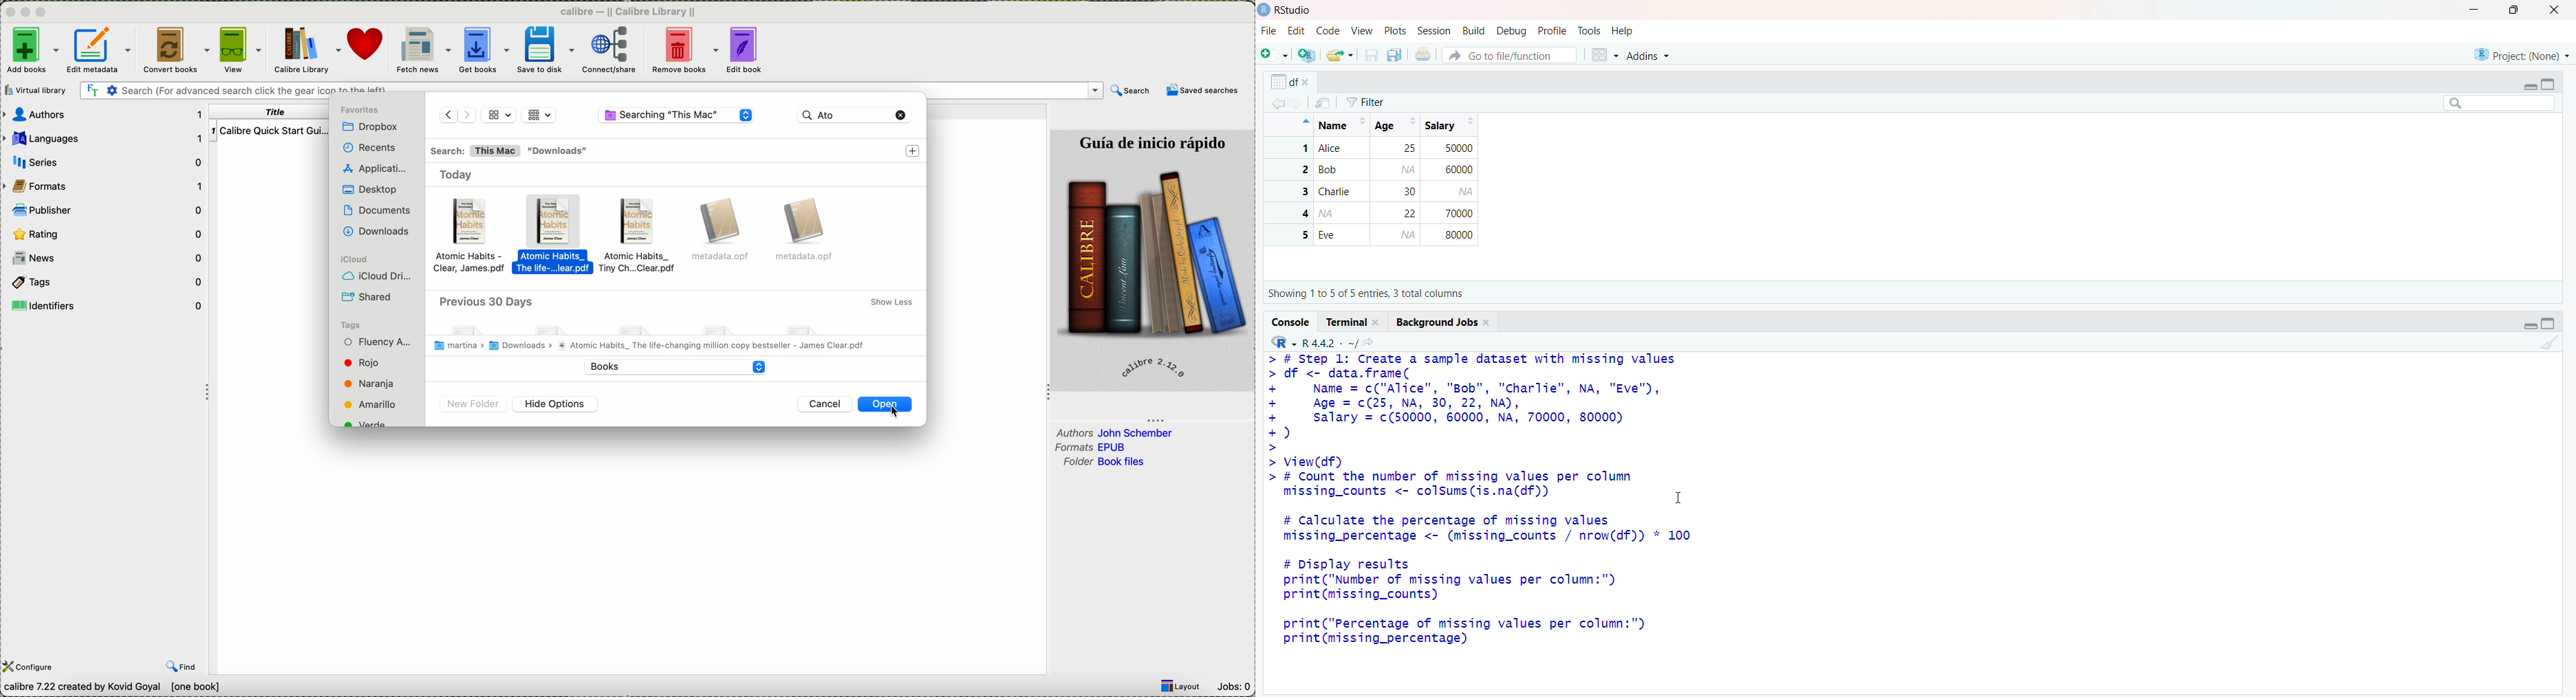  What do you see at coordinates (1369, 294) in the screenshot?
I see `Showing 110 5 of 5 entries, 3 total columns.` at bounding box center [1369, 294].